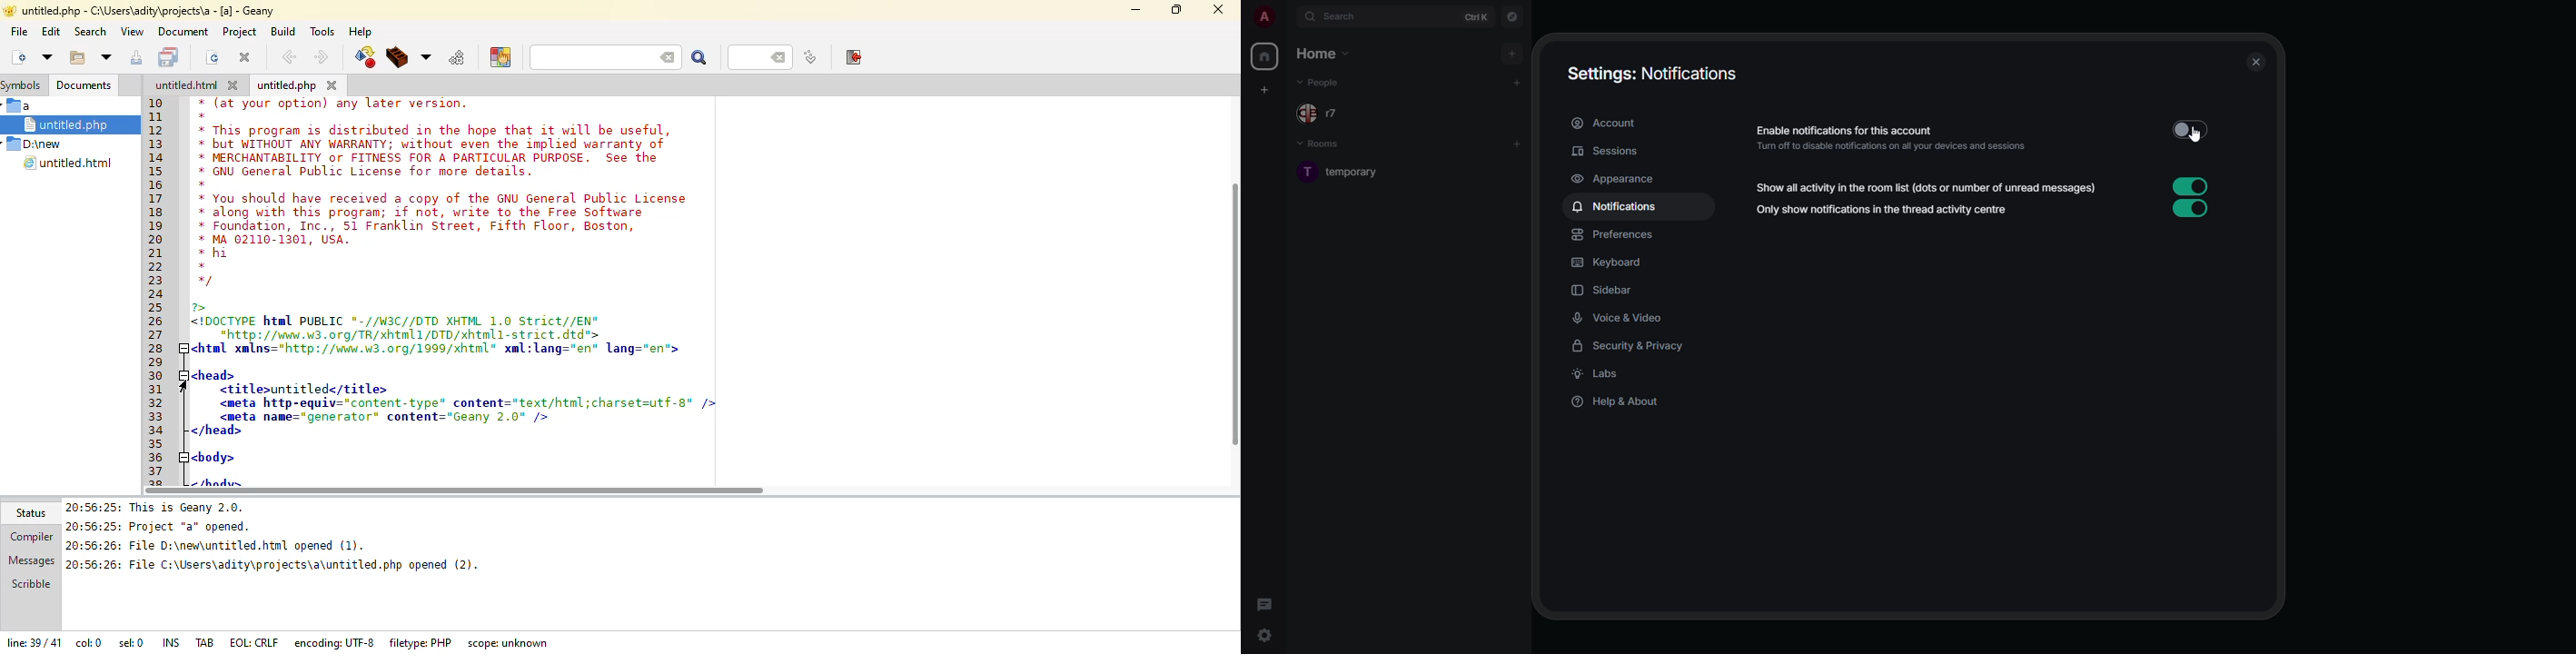 This screenshot has height=672, width=2576. Describe the element at coordinates (513, 644) in the screenshot. I see `scope: unknown` at that location.